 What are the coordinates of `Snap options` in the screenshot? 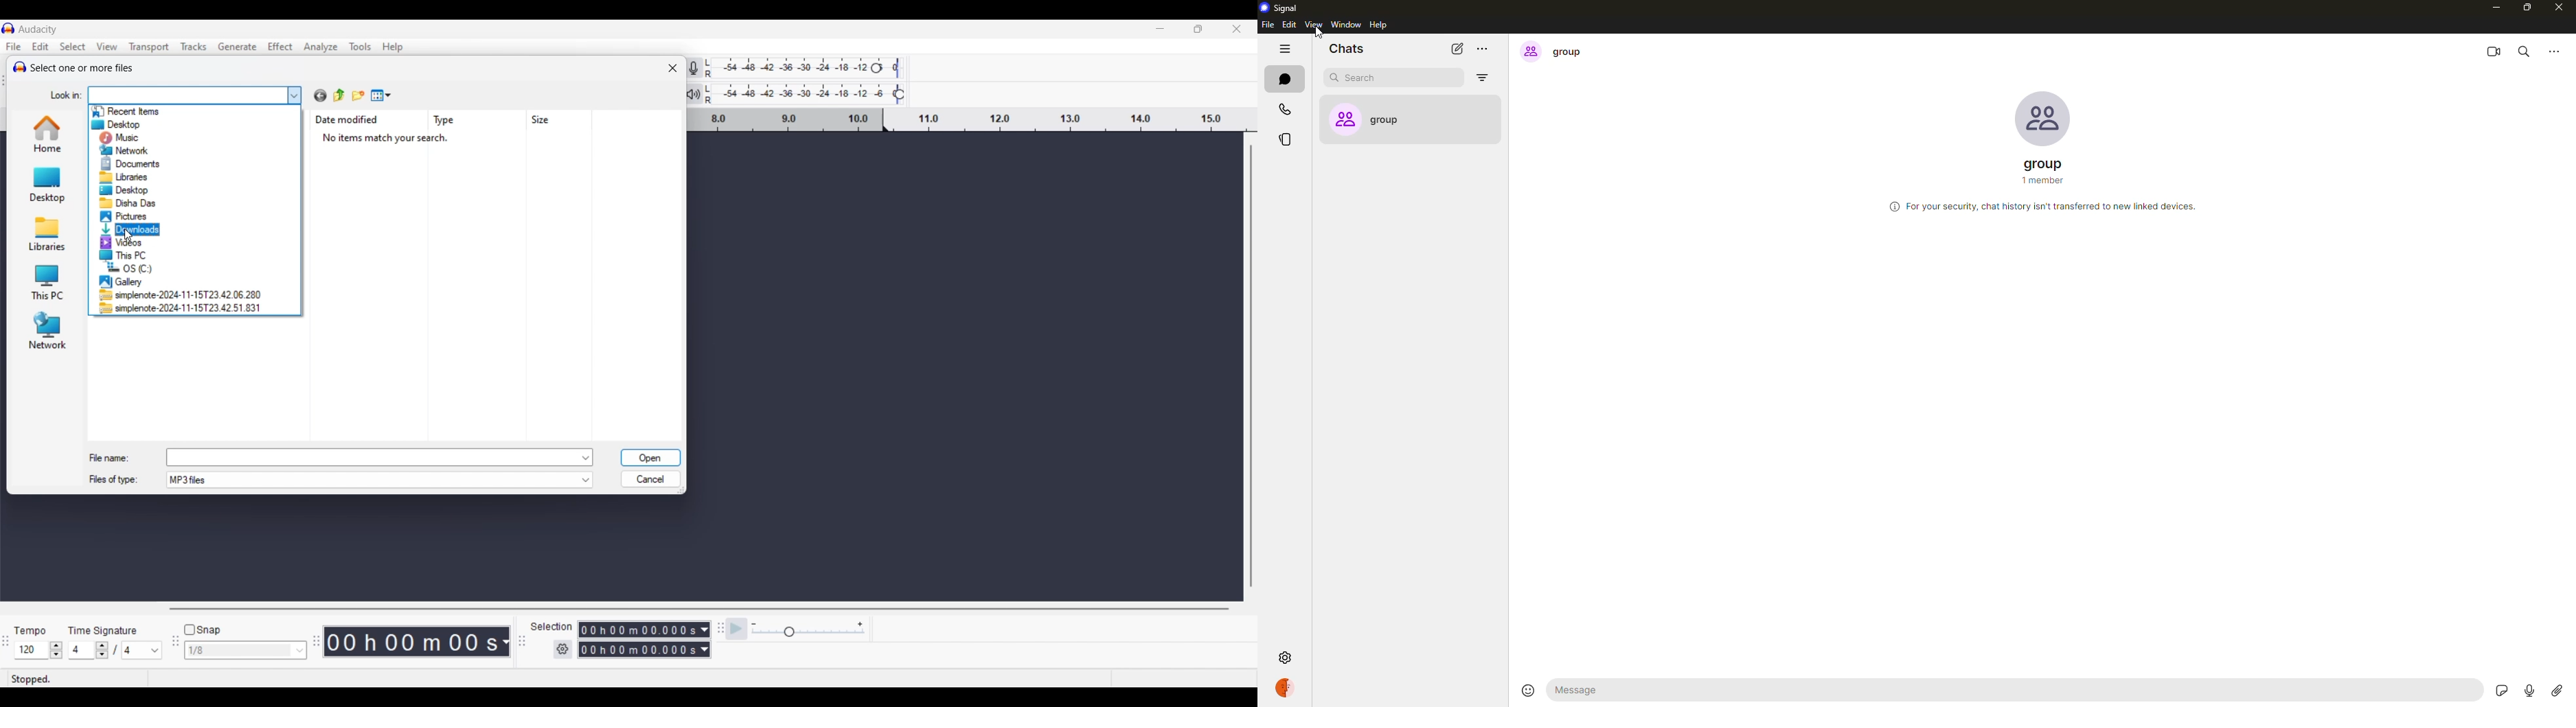 It's located at (300, 650).